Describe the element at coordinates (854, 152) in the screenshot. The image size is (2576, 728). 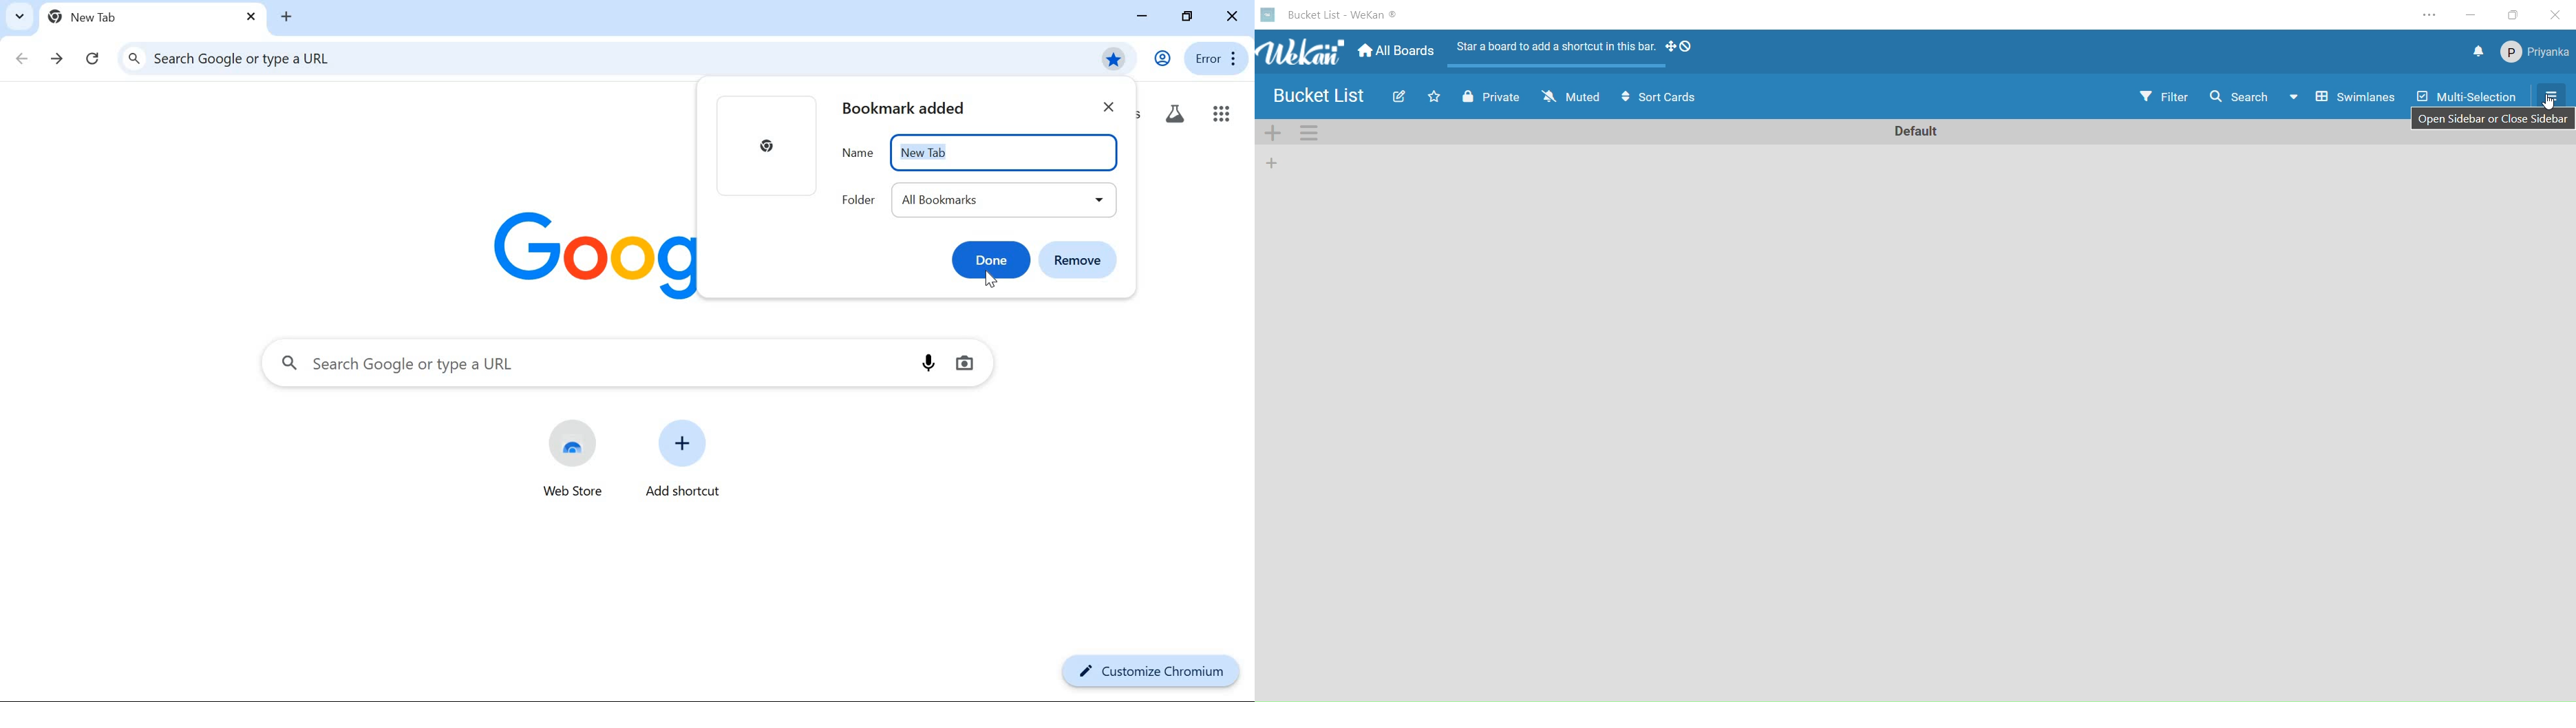
I see `name` at that location.